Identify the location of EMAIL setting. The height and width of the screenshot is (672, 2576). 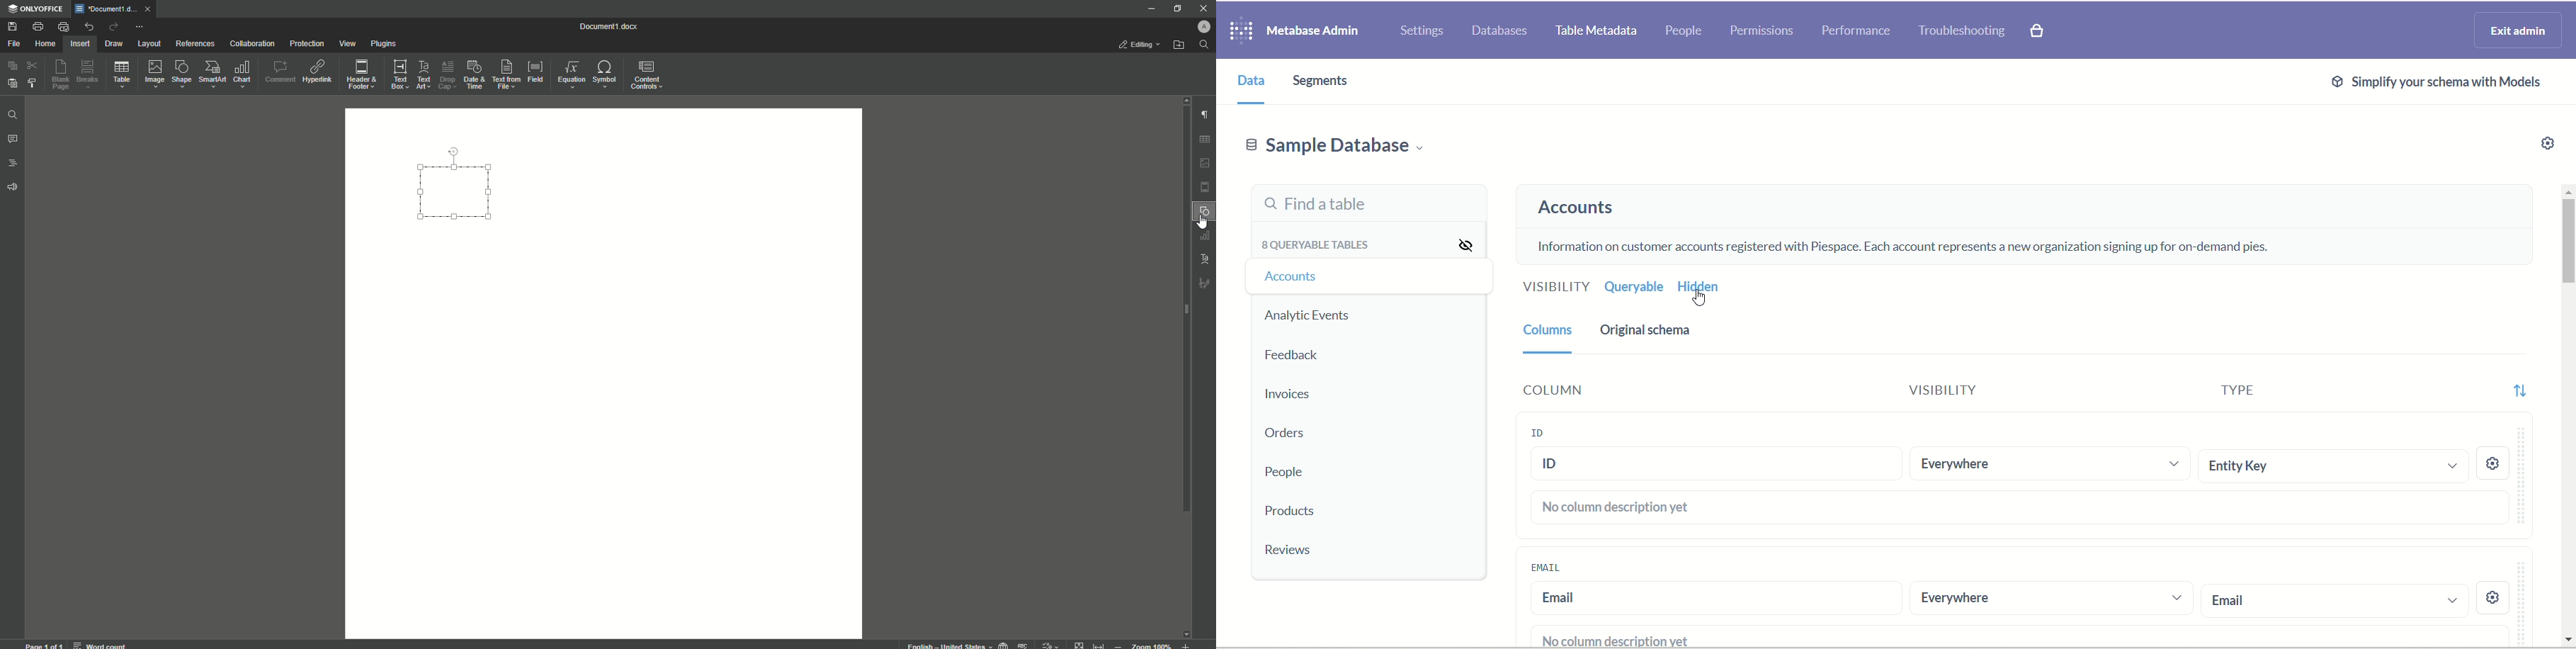
(2504, 599).